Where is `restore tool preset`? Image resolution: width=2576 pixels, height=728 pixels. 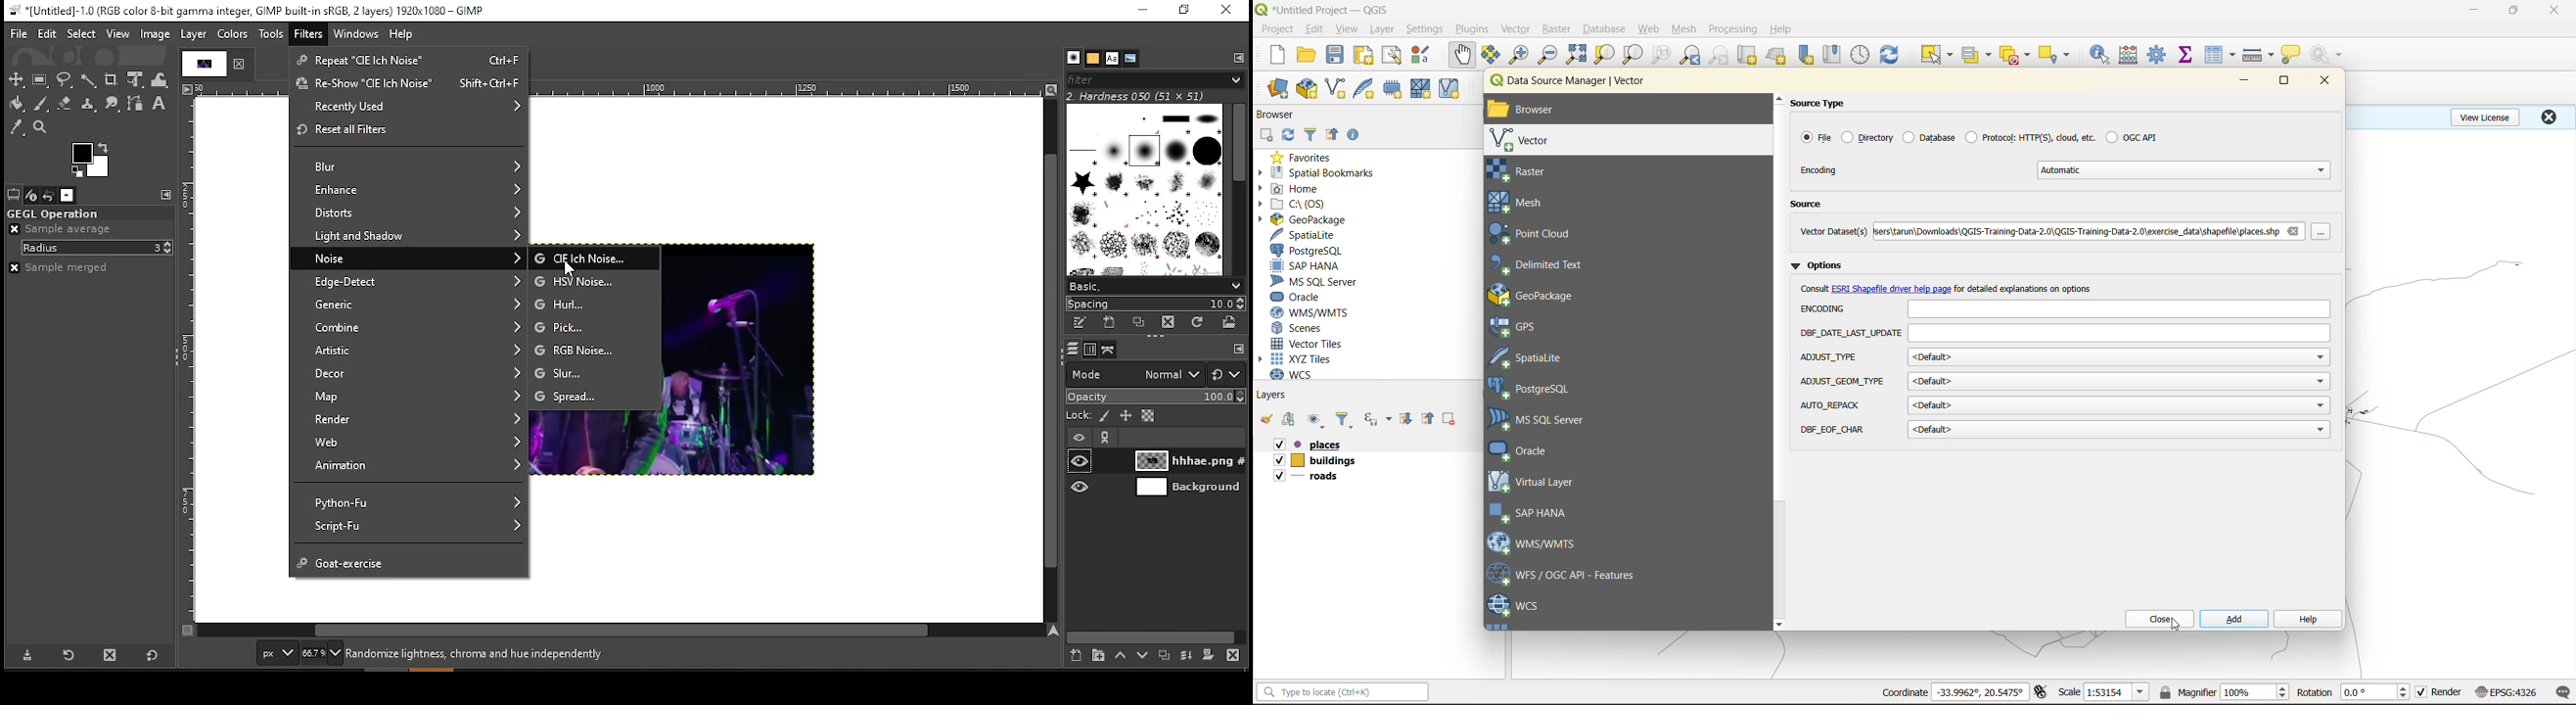 restore tool preset is located at coordinates (67, 654).